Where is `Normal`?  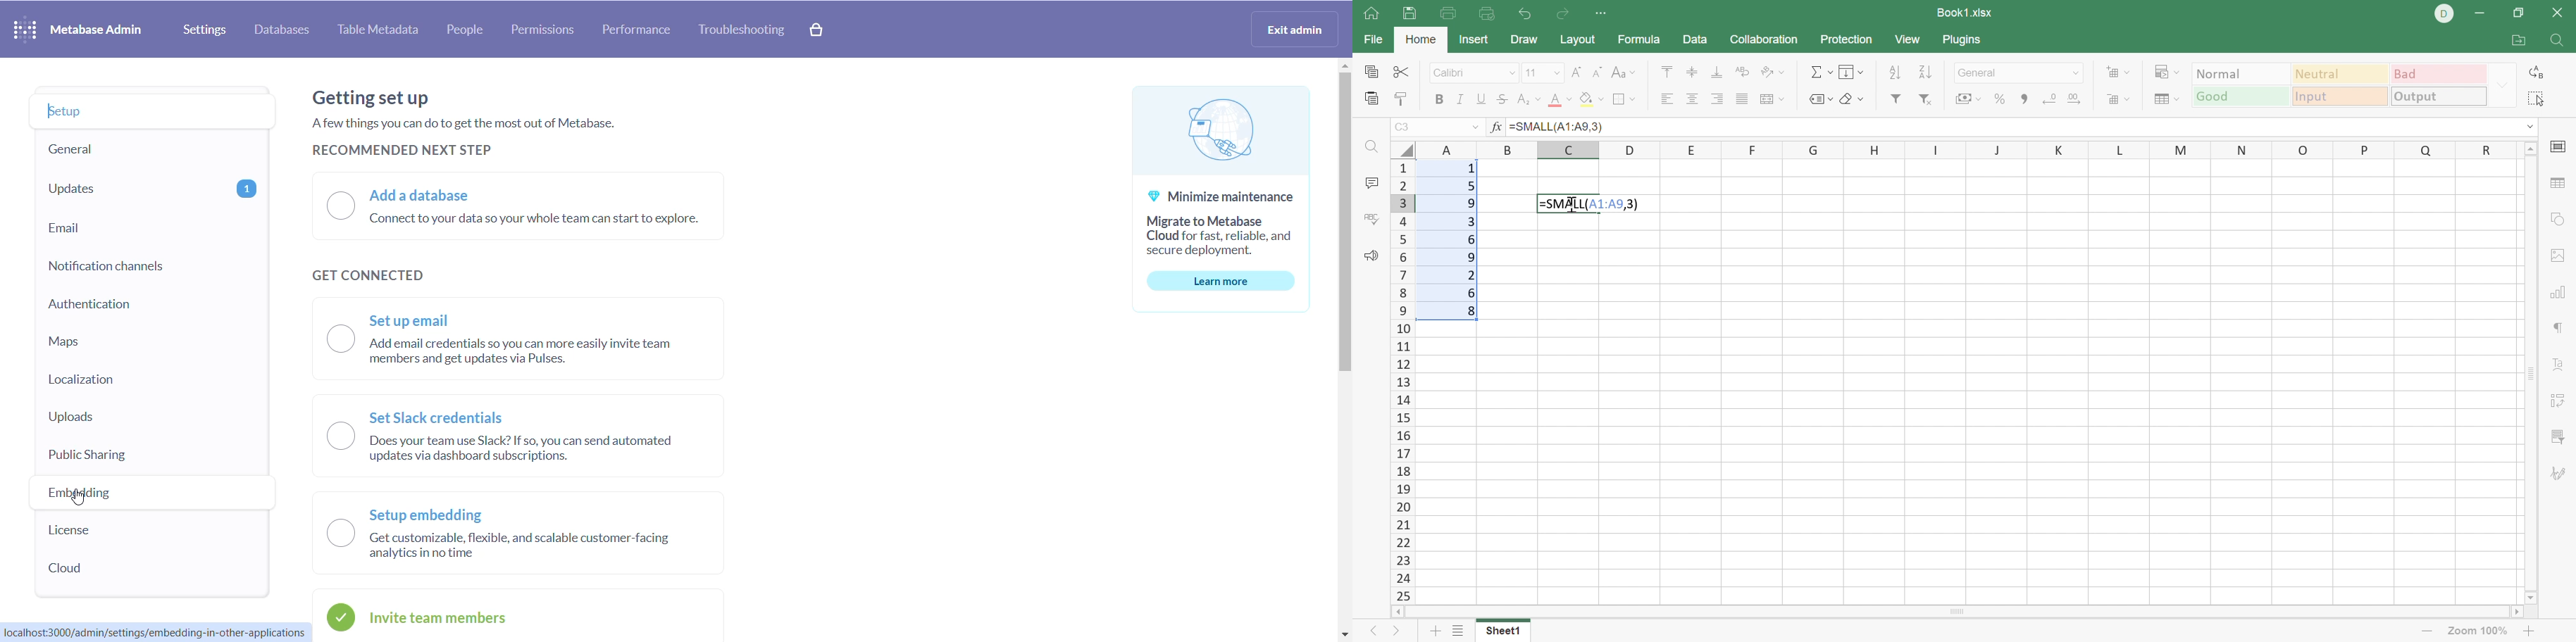 Normal is located at coordinates (2240, 71).